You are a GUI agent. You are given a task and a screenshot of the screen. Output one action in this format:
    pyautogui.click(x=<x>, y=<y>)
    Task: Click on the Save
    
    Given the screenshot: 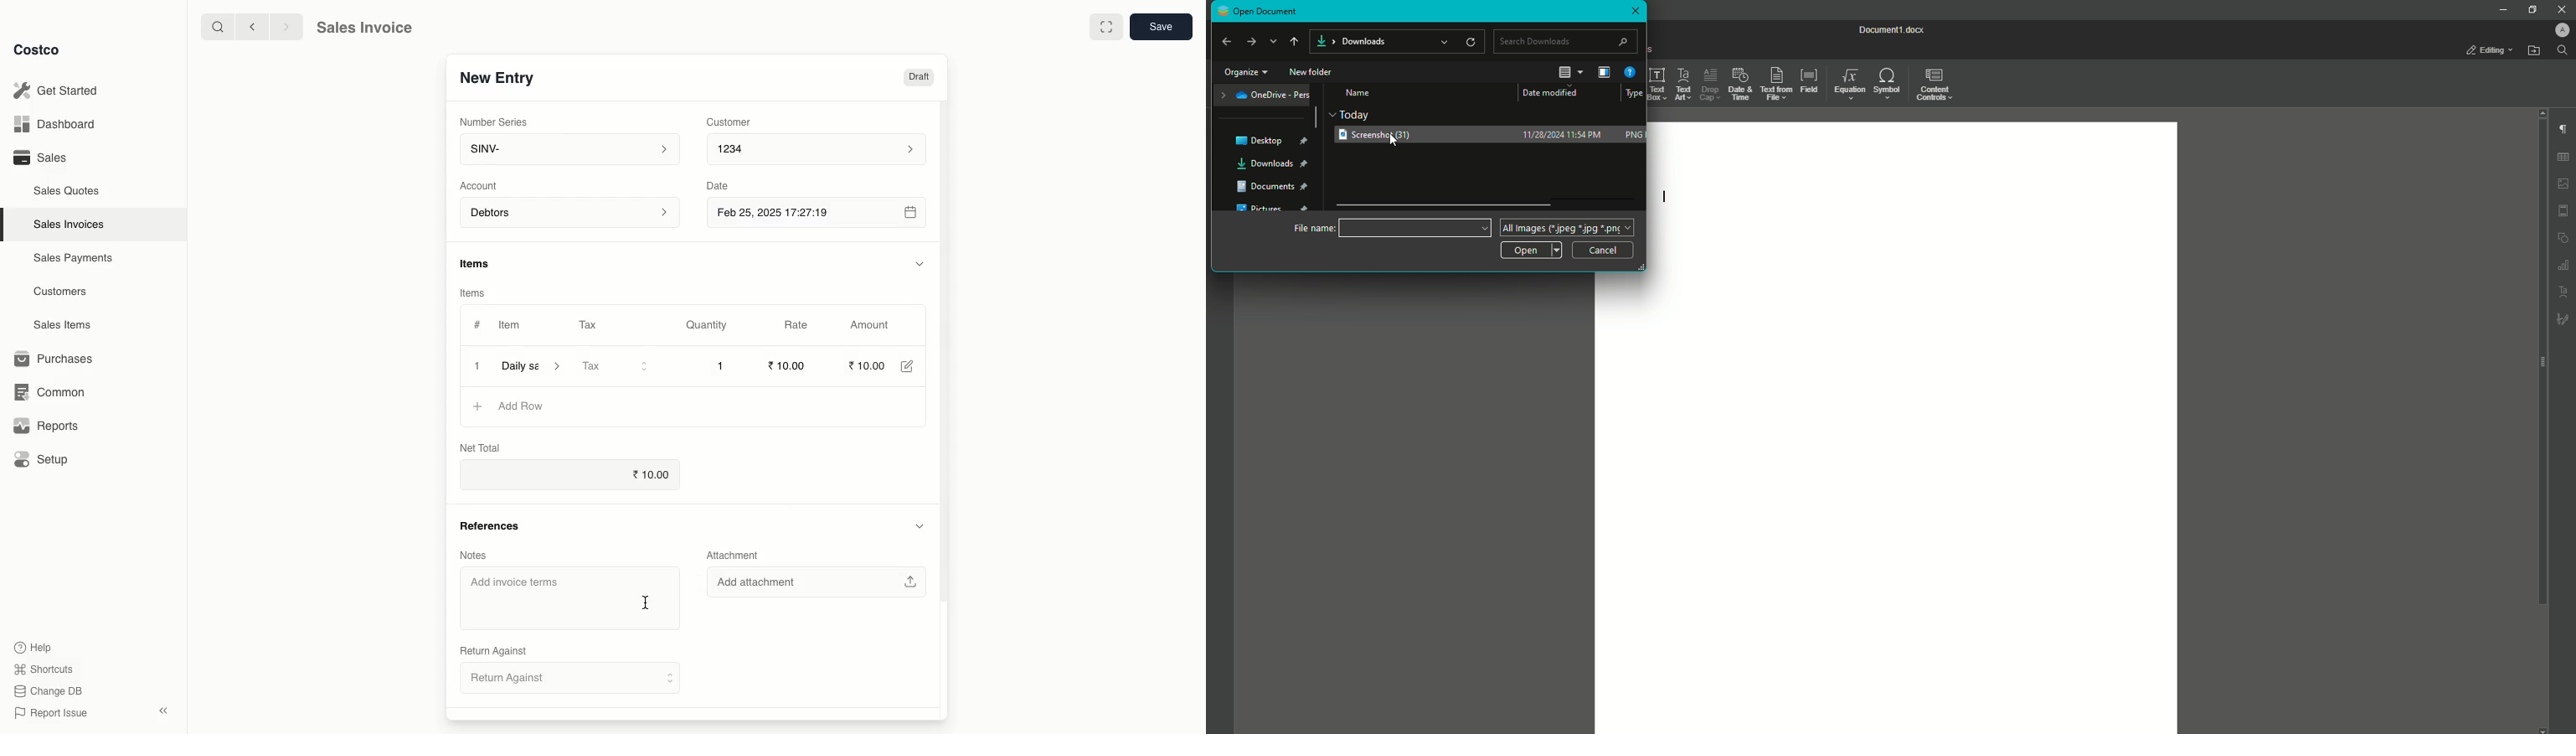 What is the action you would take?
    pyautogui.click(x=1162, y=27)
    